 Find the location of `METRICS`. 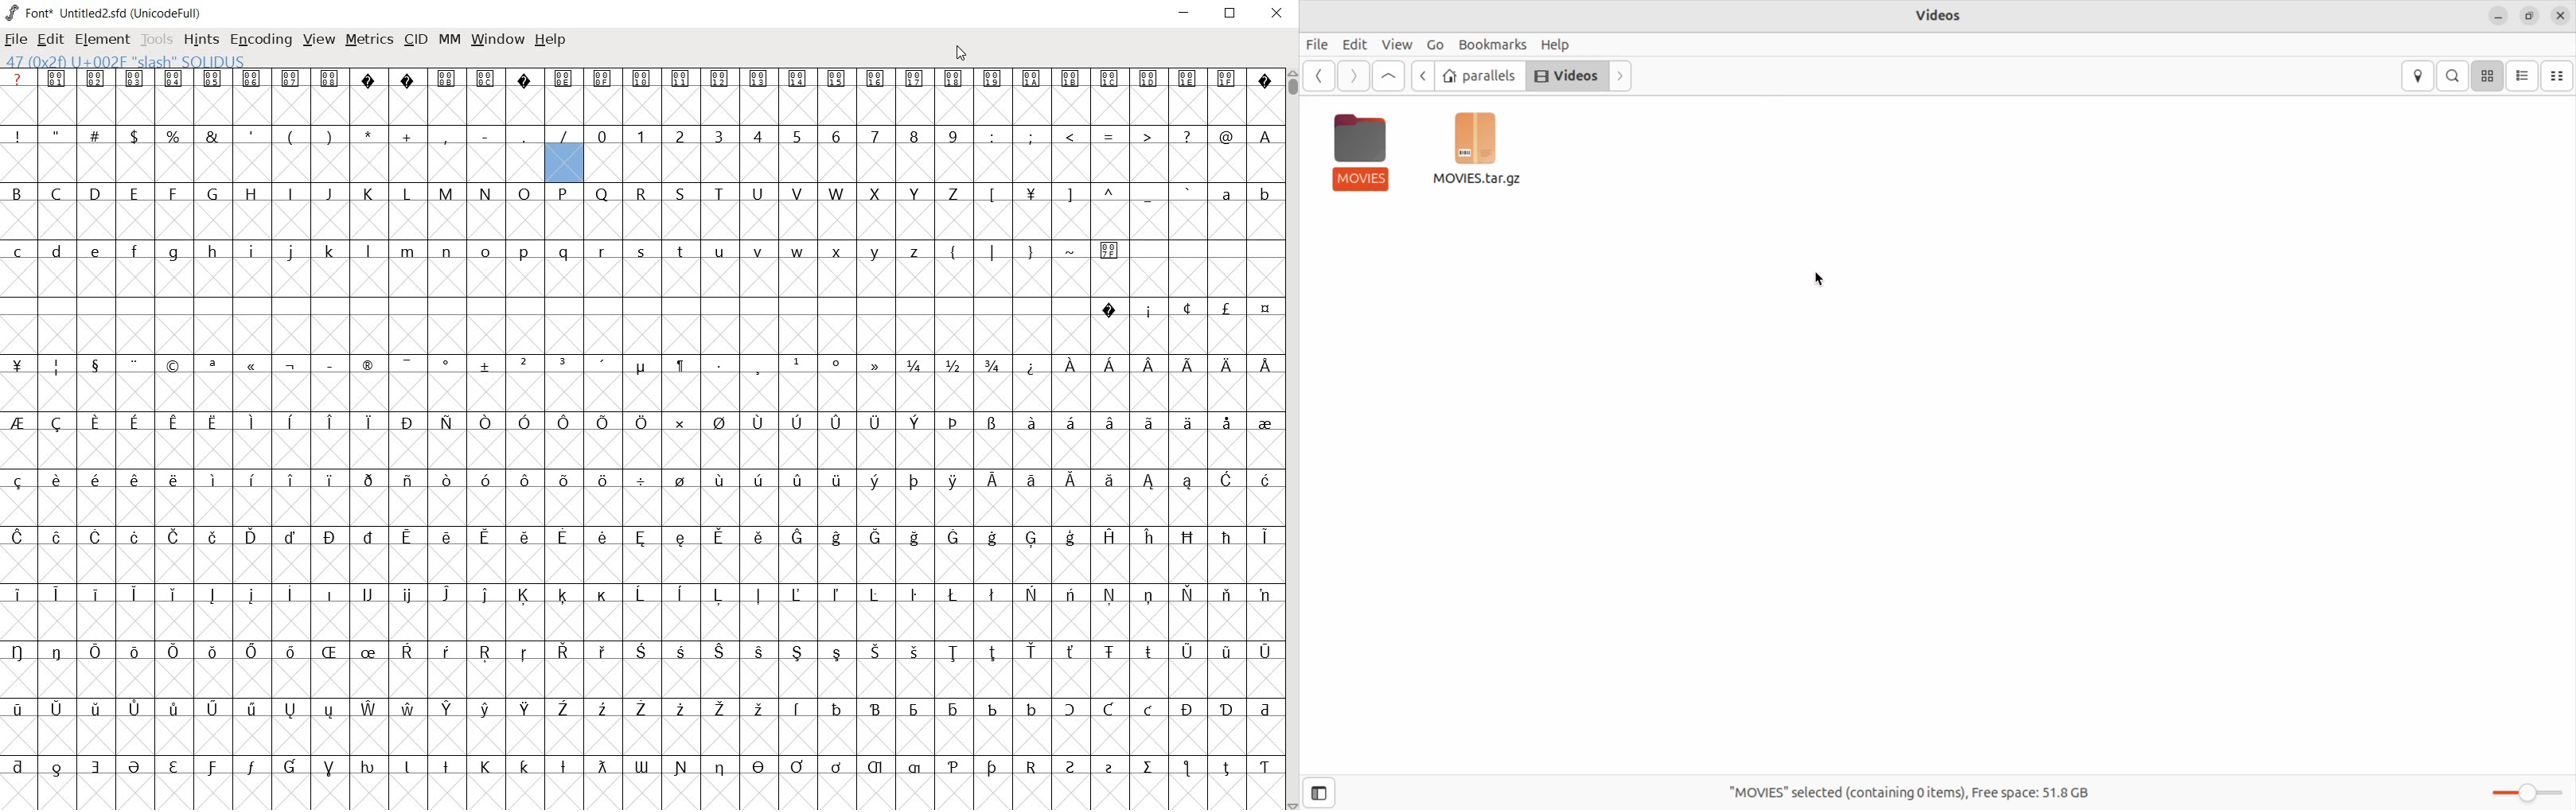

METRICS is located at coordinates (367, 42).